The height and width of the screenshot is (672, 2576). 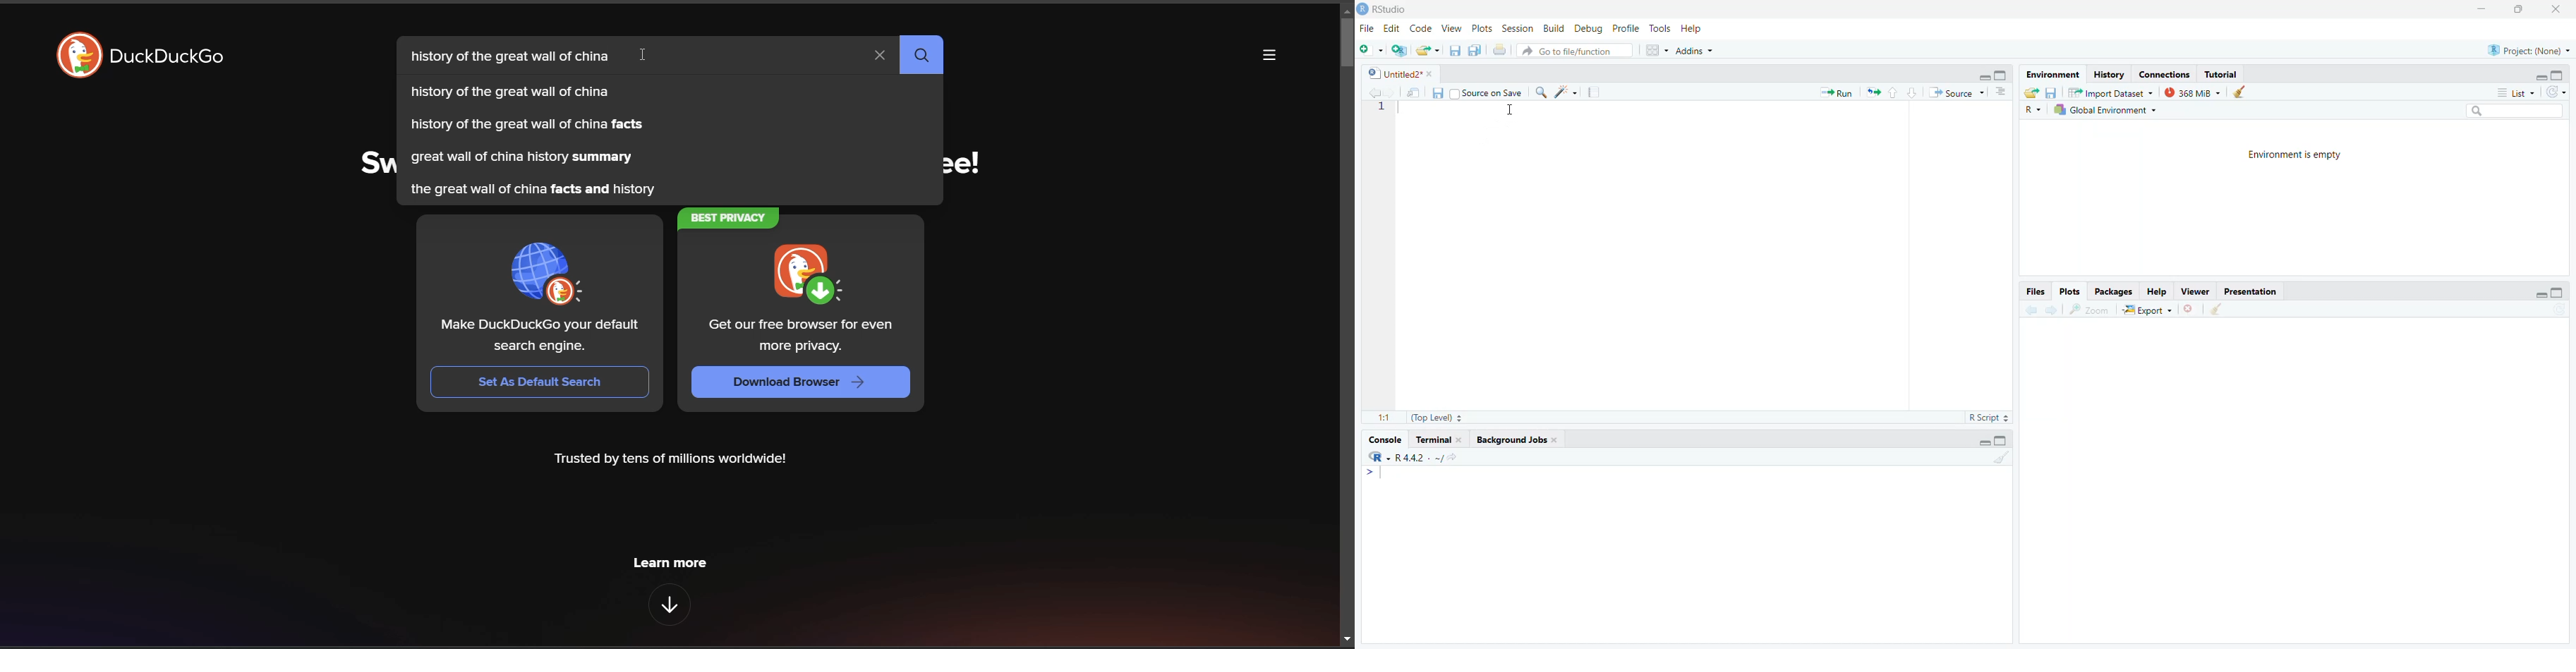 I want to click on refresh, so click(x=2559, y=94).